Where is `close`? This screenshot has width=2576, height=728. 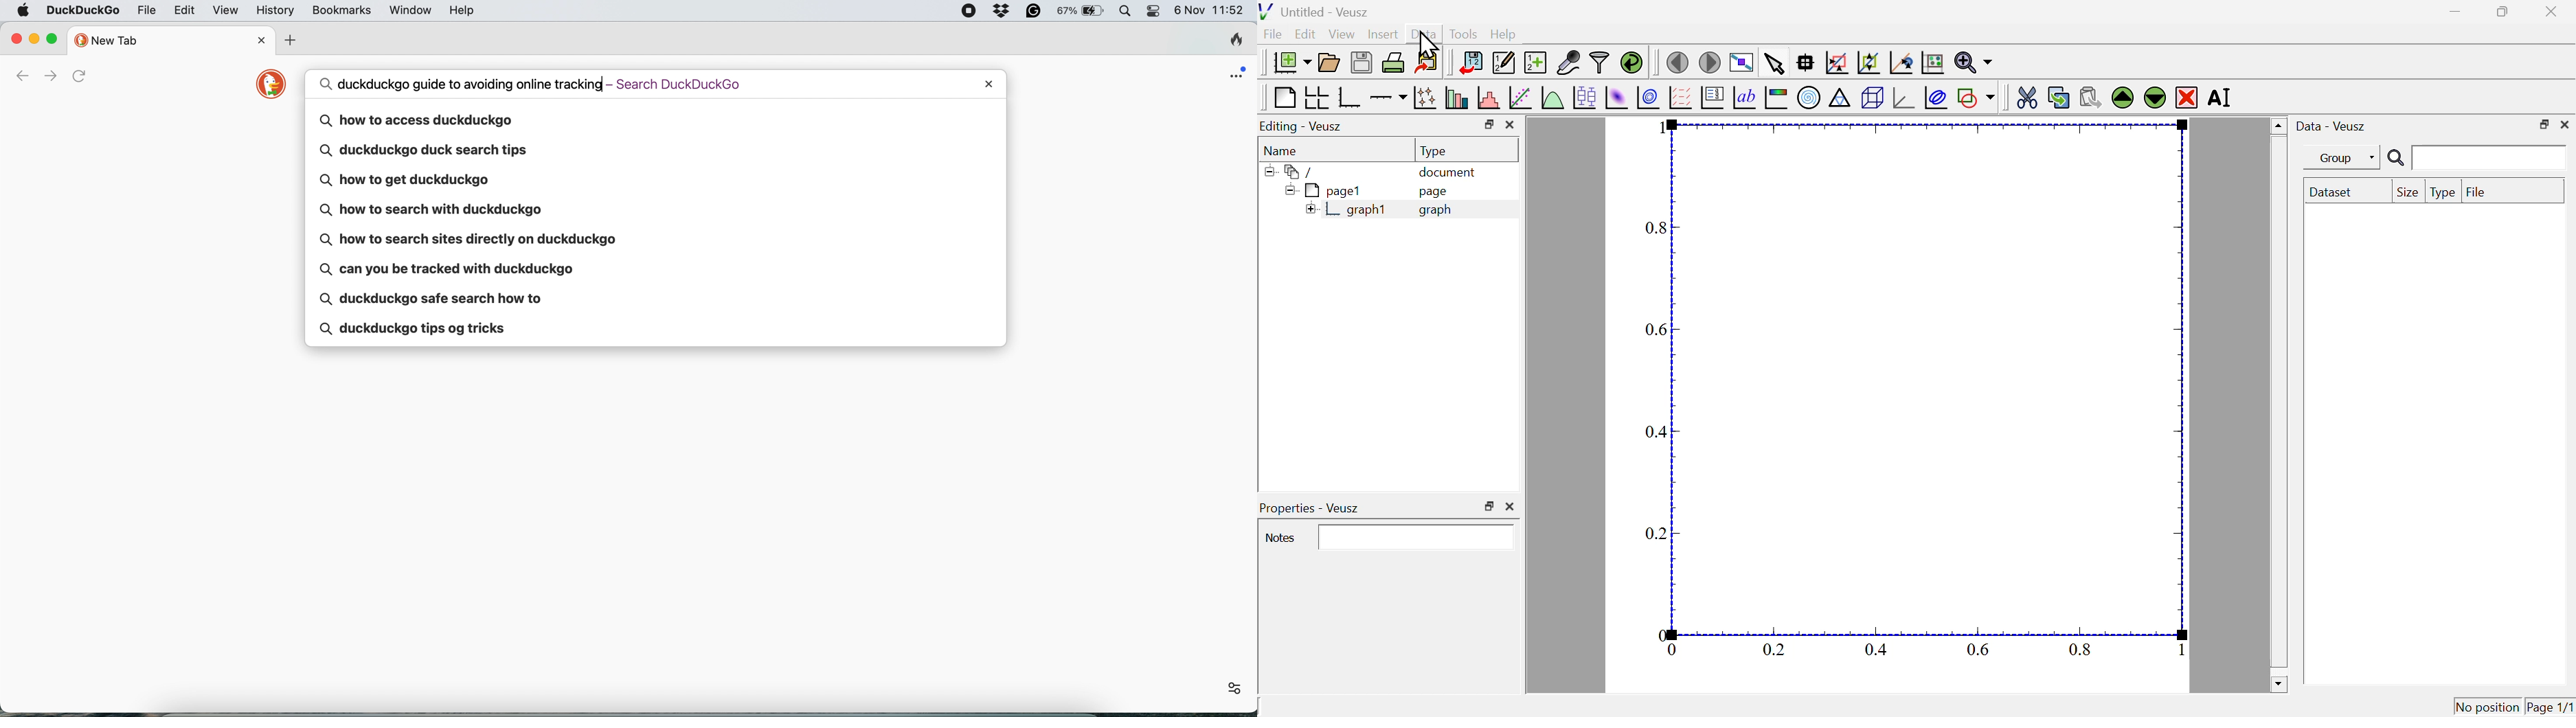
close is located at coordinates (1511, 126).